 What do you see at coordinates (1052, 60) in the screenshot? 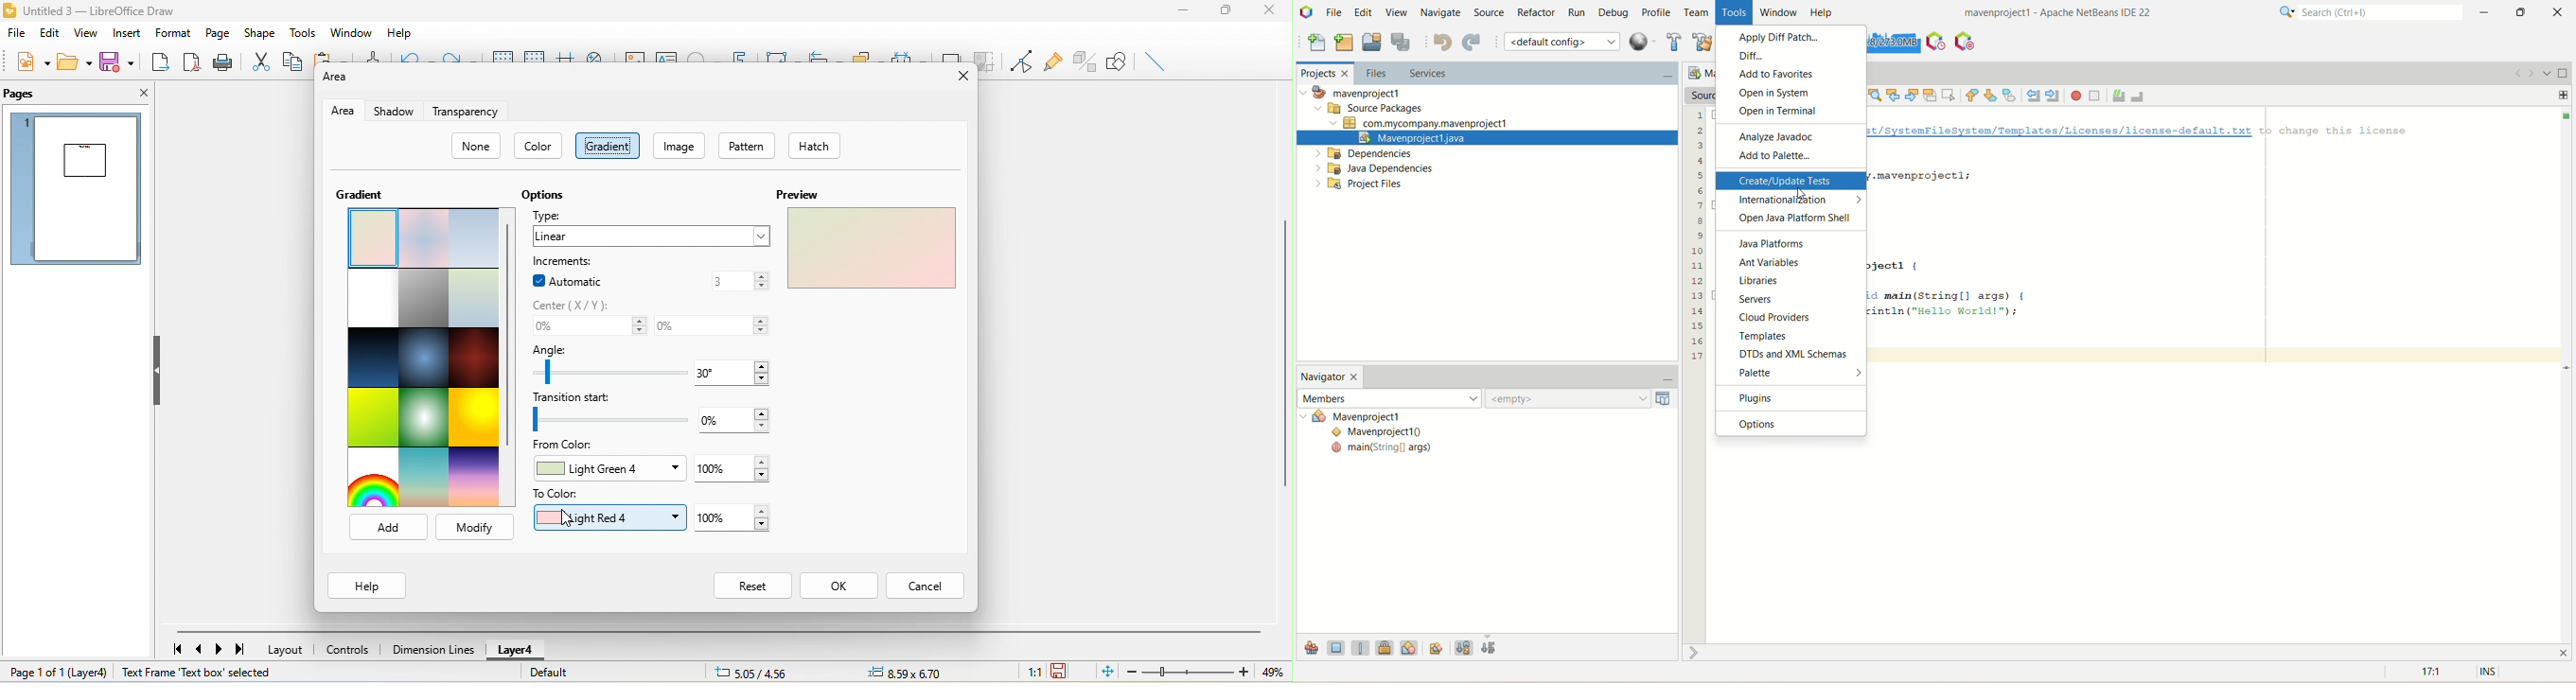
I see `glue point function` at bounding box center [1052, 60].